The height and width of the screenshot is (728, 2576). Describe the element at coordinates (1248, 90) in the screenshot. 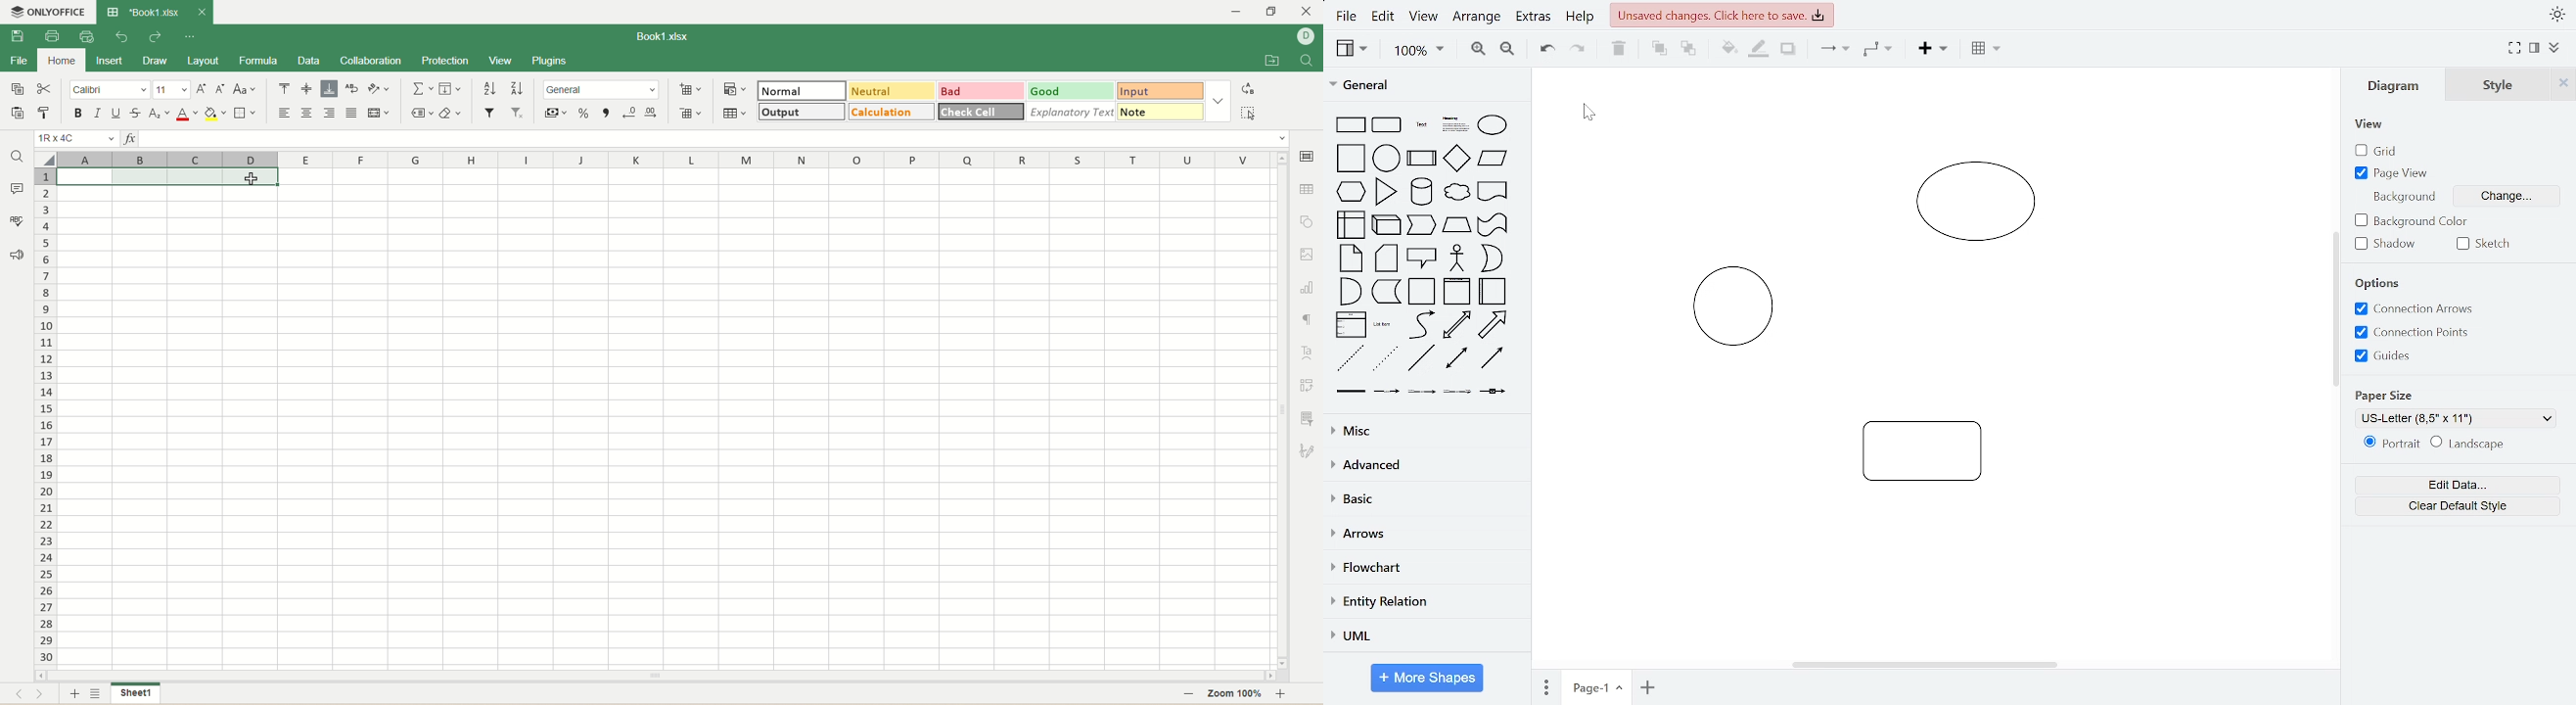

I see `replace` at that location.